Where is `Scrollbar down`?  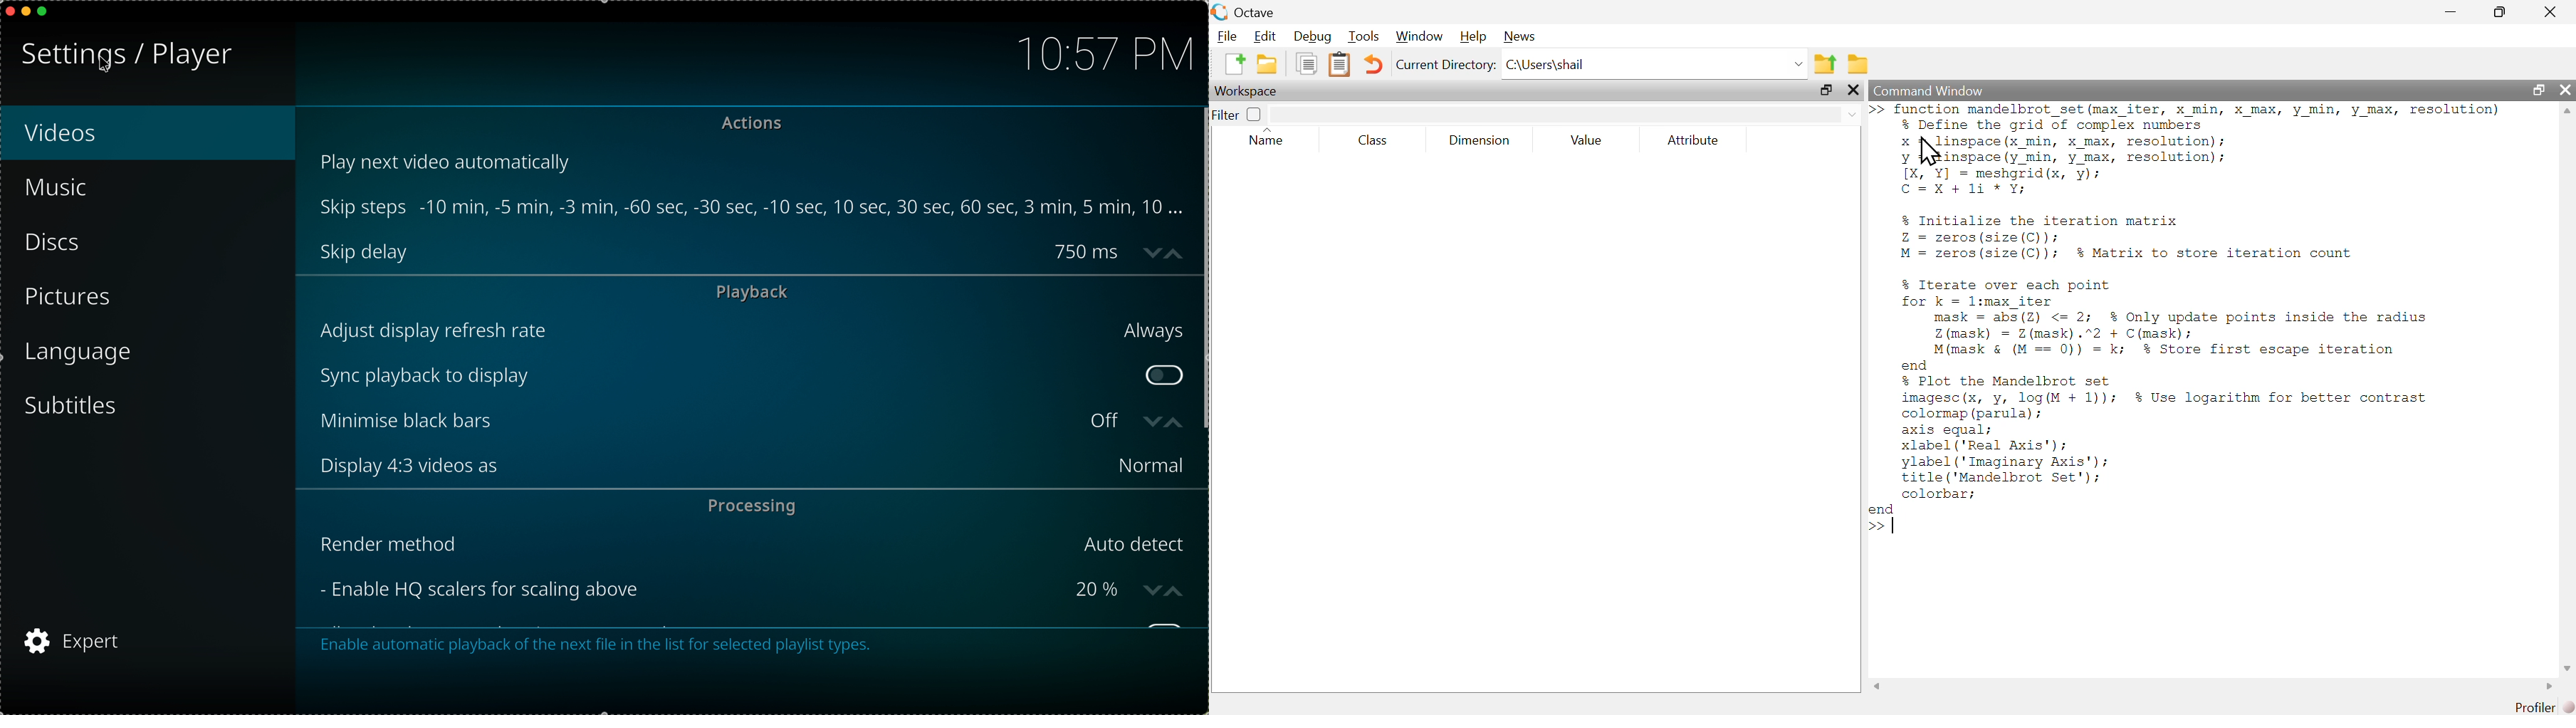 Scrollbar down is located at coordinates (2567, 667).